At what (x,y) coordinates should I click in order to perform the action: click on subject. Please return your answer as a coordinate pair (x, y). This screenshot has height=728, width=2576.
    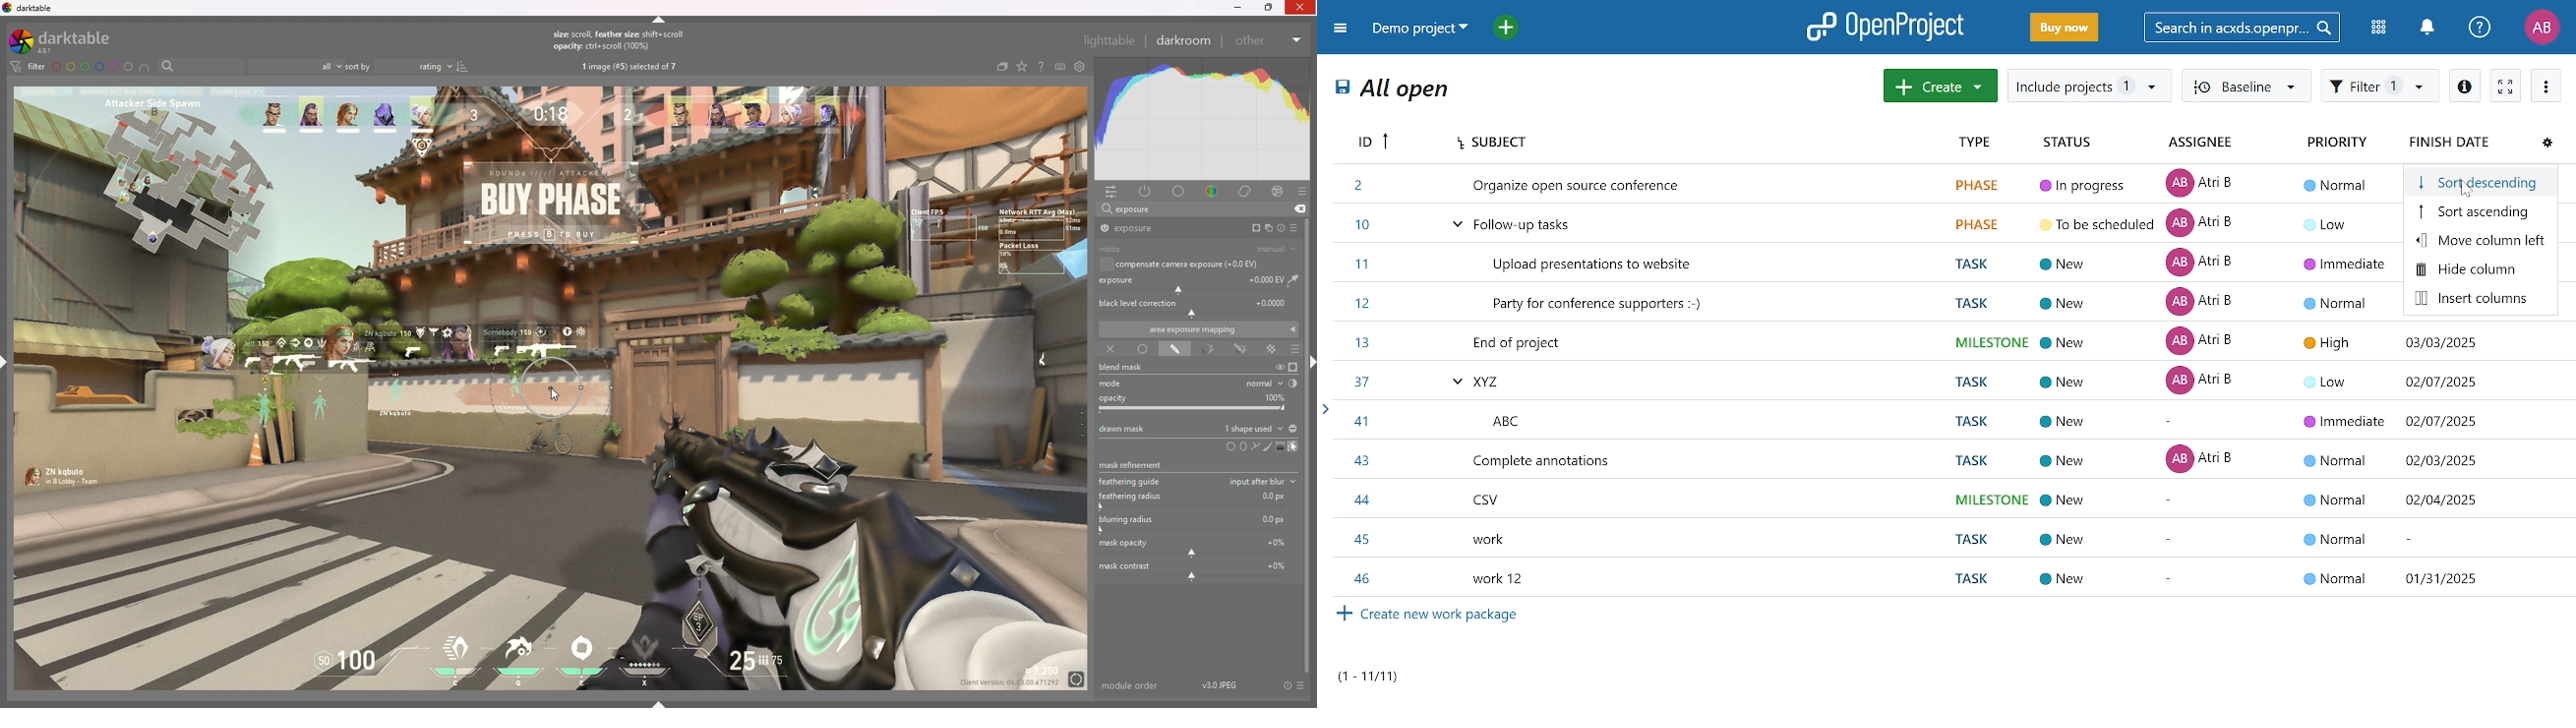
    Looking at the image, I should click on (1681, 143).